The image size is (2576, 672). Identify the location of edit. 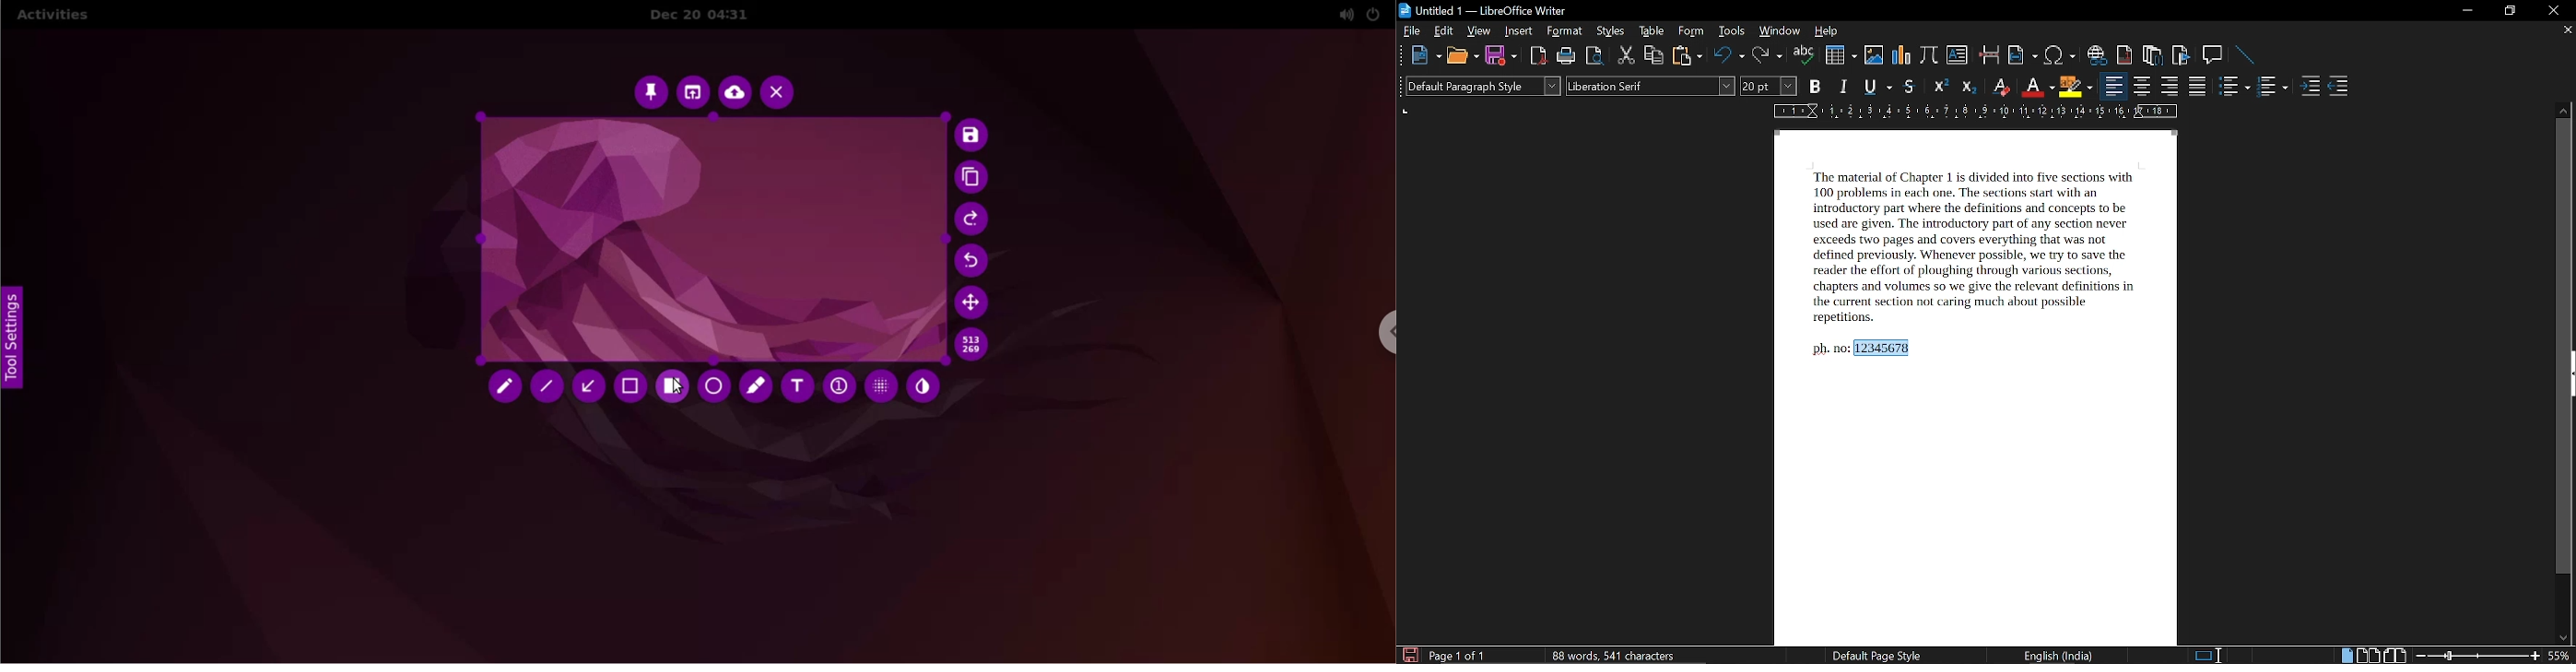
(1444, 32).